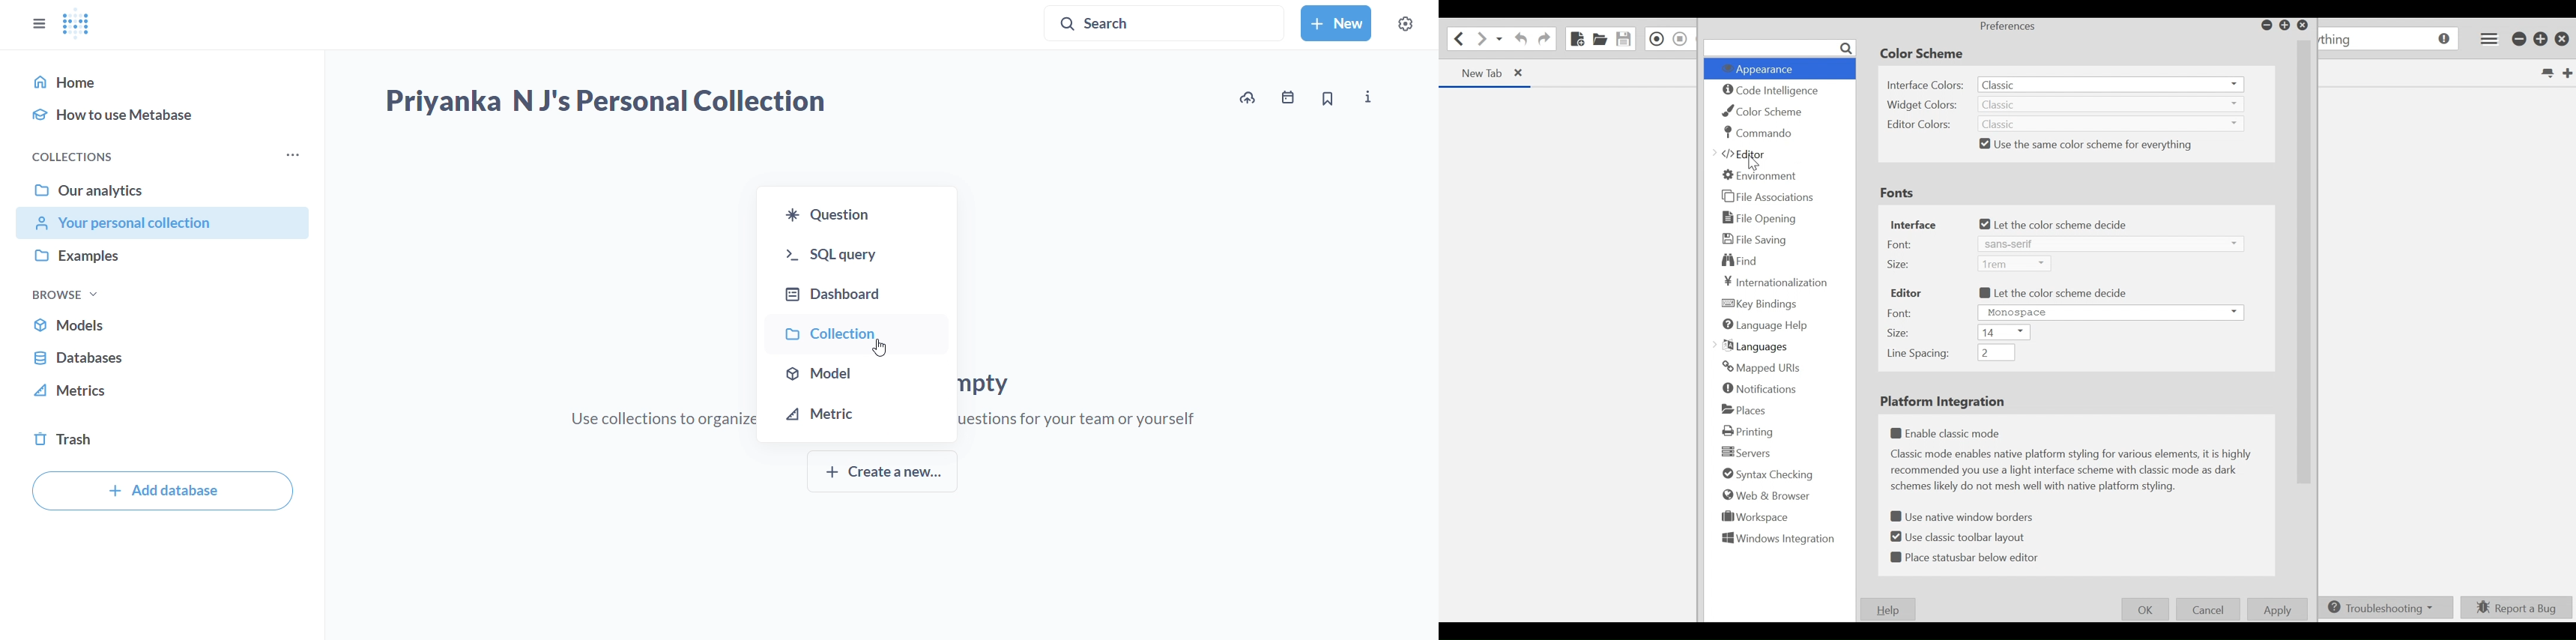  Describe the element at coordinates (1766, 196) in the screenshot. I see `File Association` at that location.